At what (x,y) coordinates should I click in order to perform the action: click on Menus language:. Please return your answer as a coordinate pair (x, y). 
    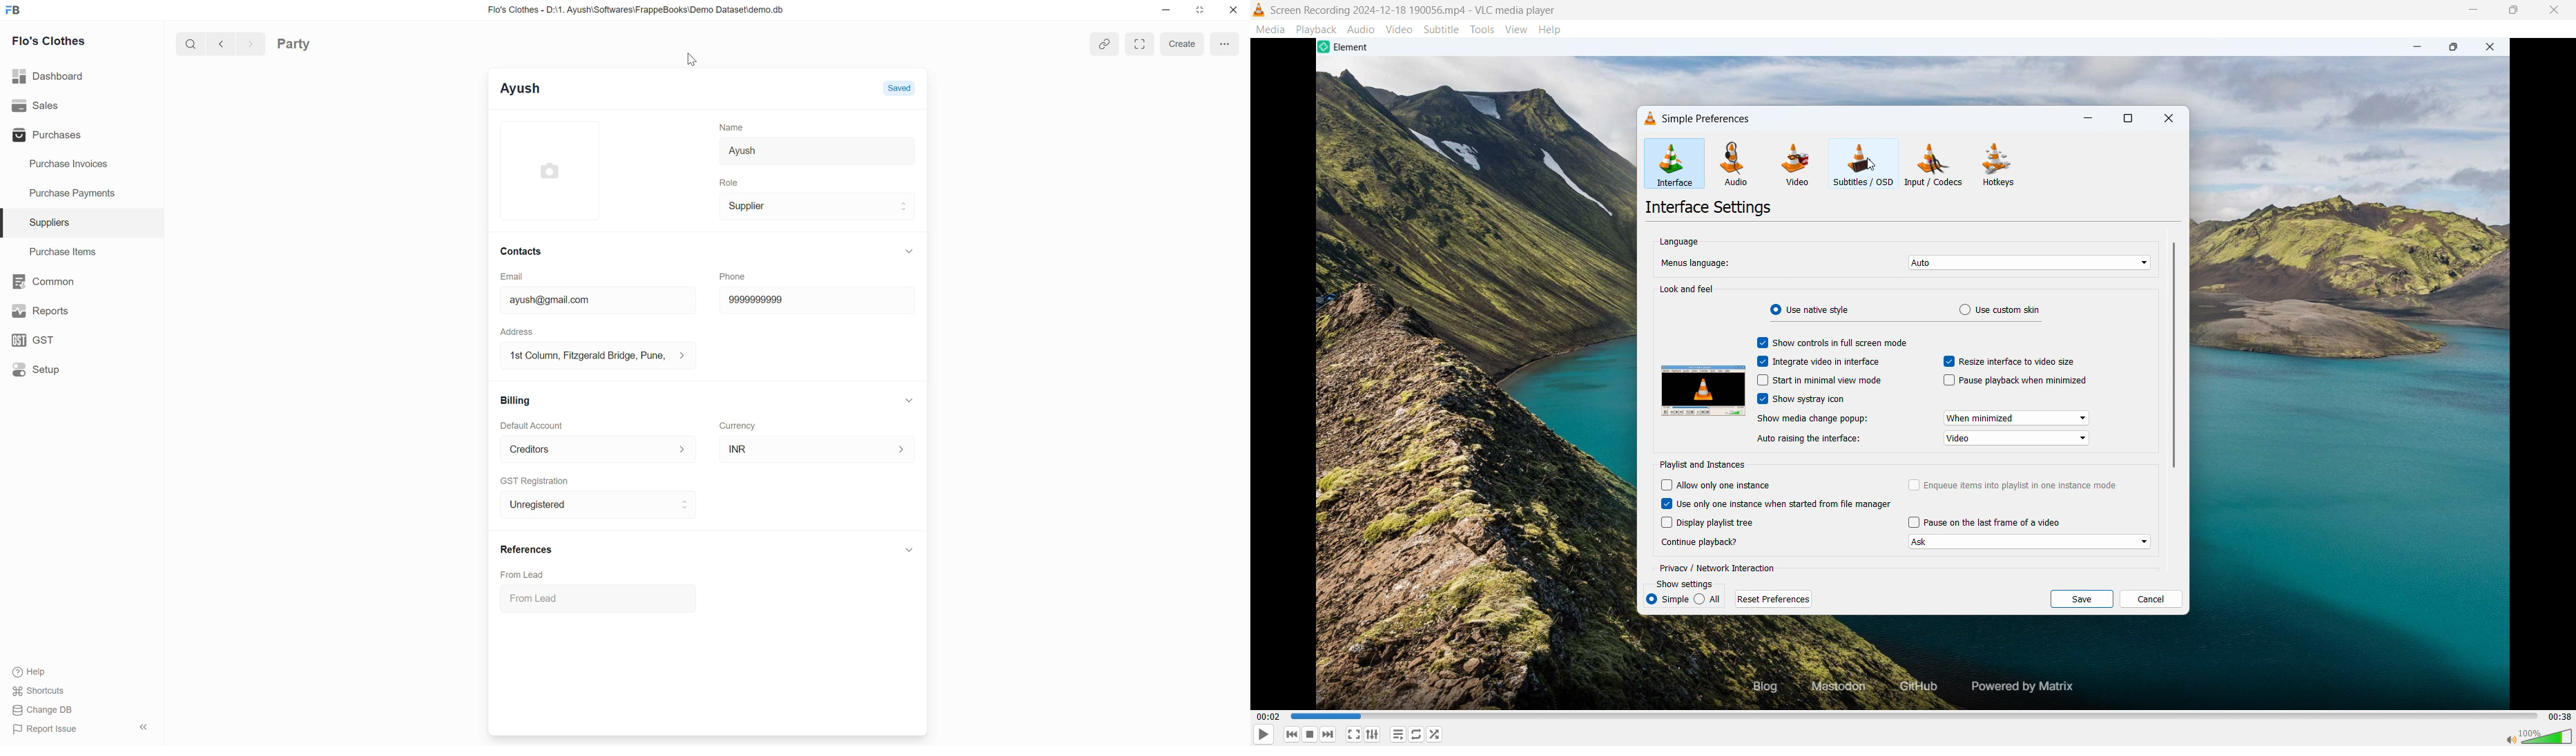
    Looking at the image, I should click on (1698, 264).